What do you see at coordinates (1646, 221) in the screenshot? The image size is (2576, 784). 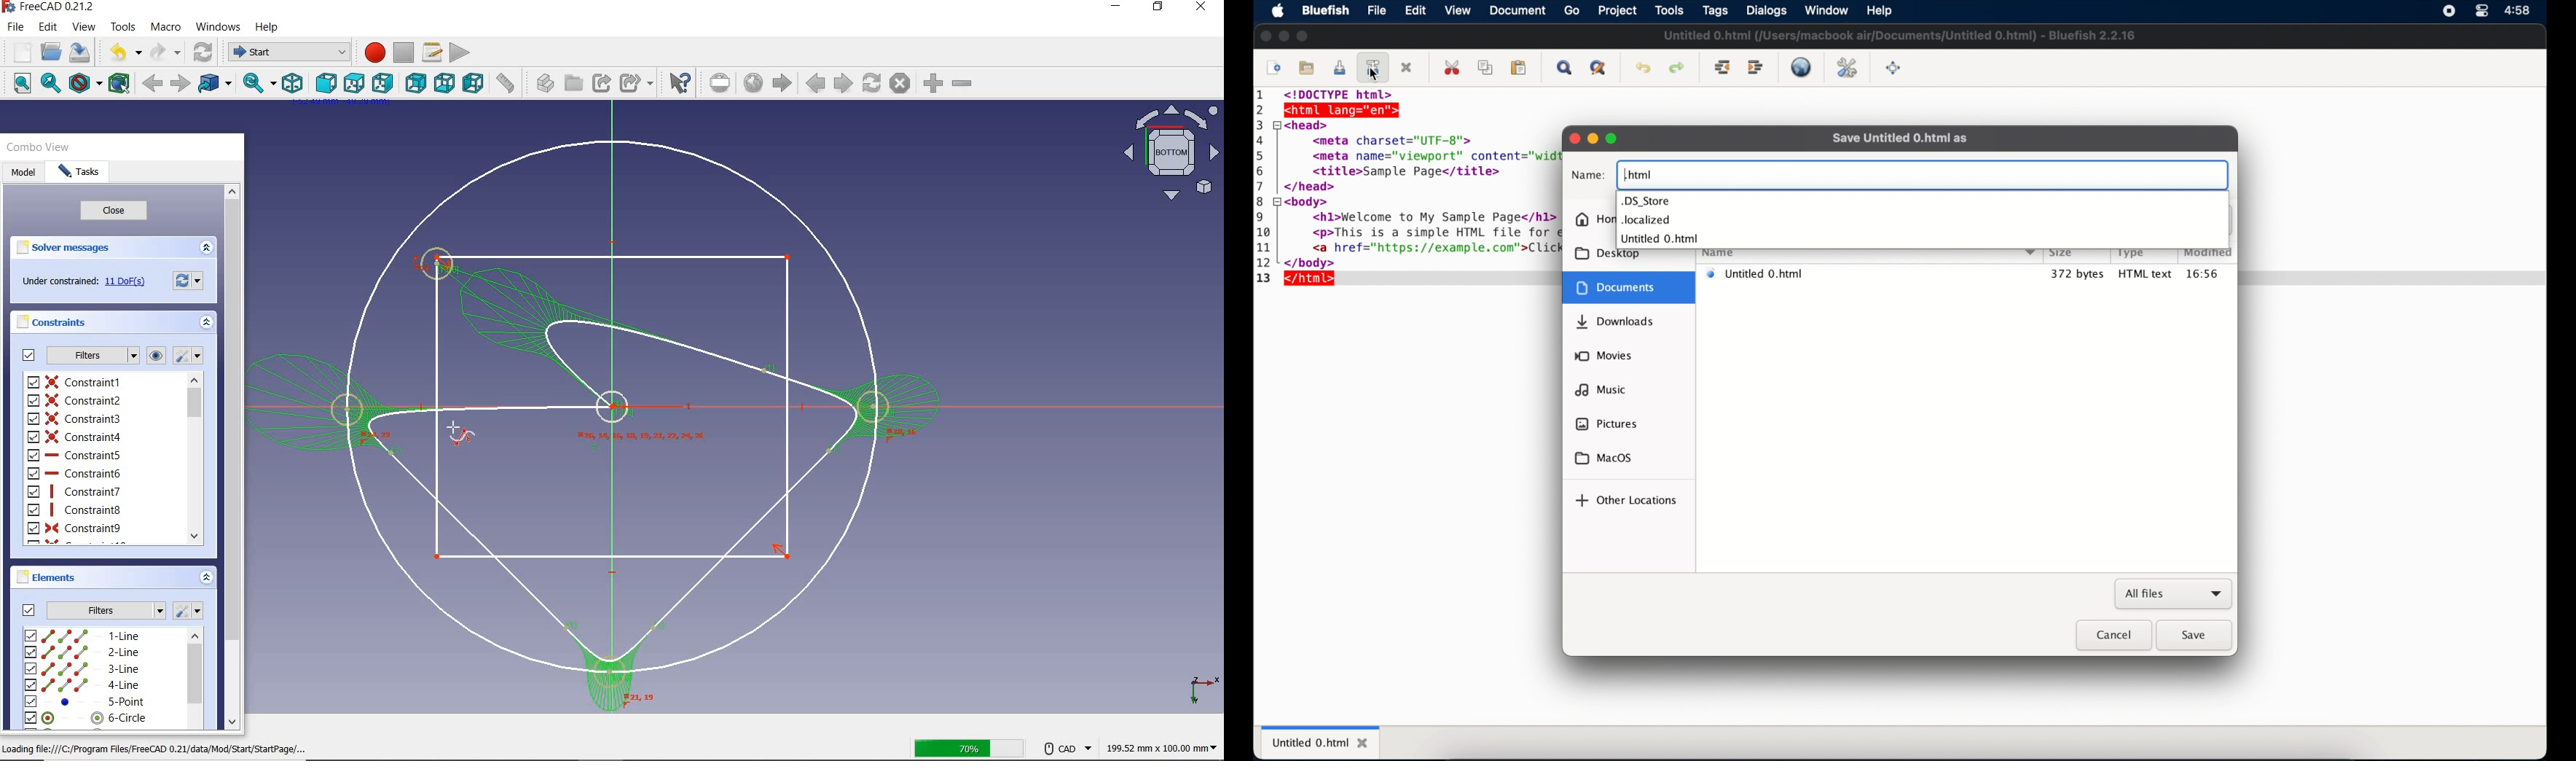 I see `.localized` at bounding box center [1646, 221].